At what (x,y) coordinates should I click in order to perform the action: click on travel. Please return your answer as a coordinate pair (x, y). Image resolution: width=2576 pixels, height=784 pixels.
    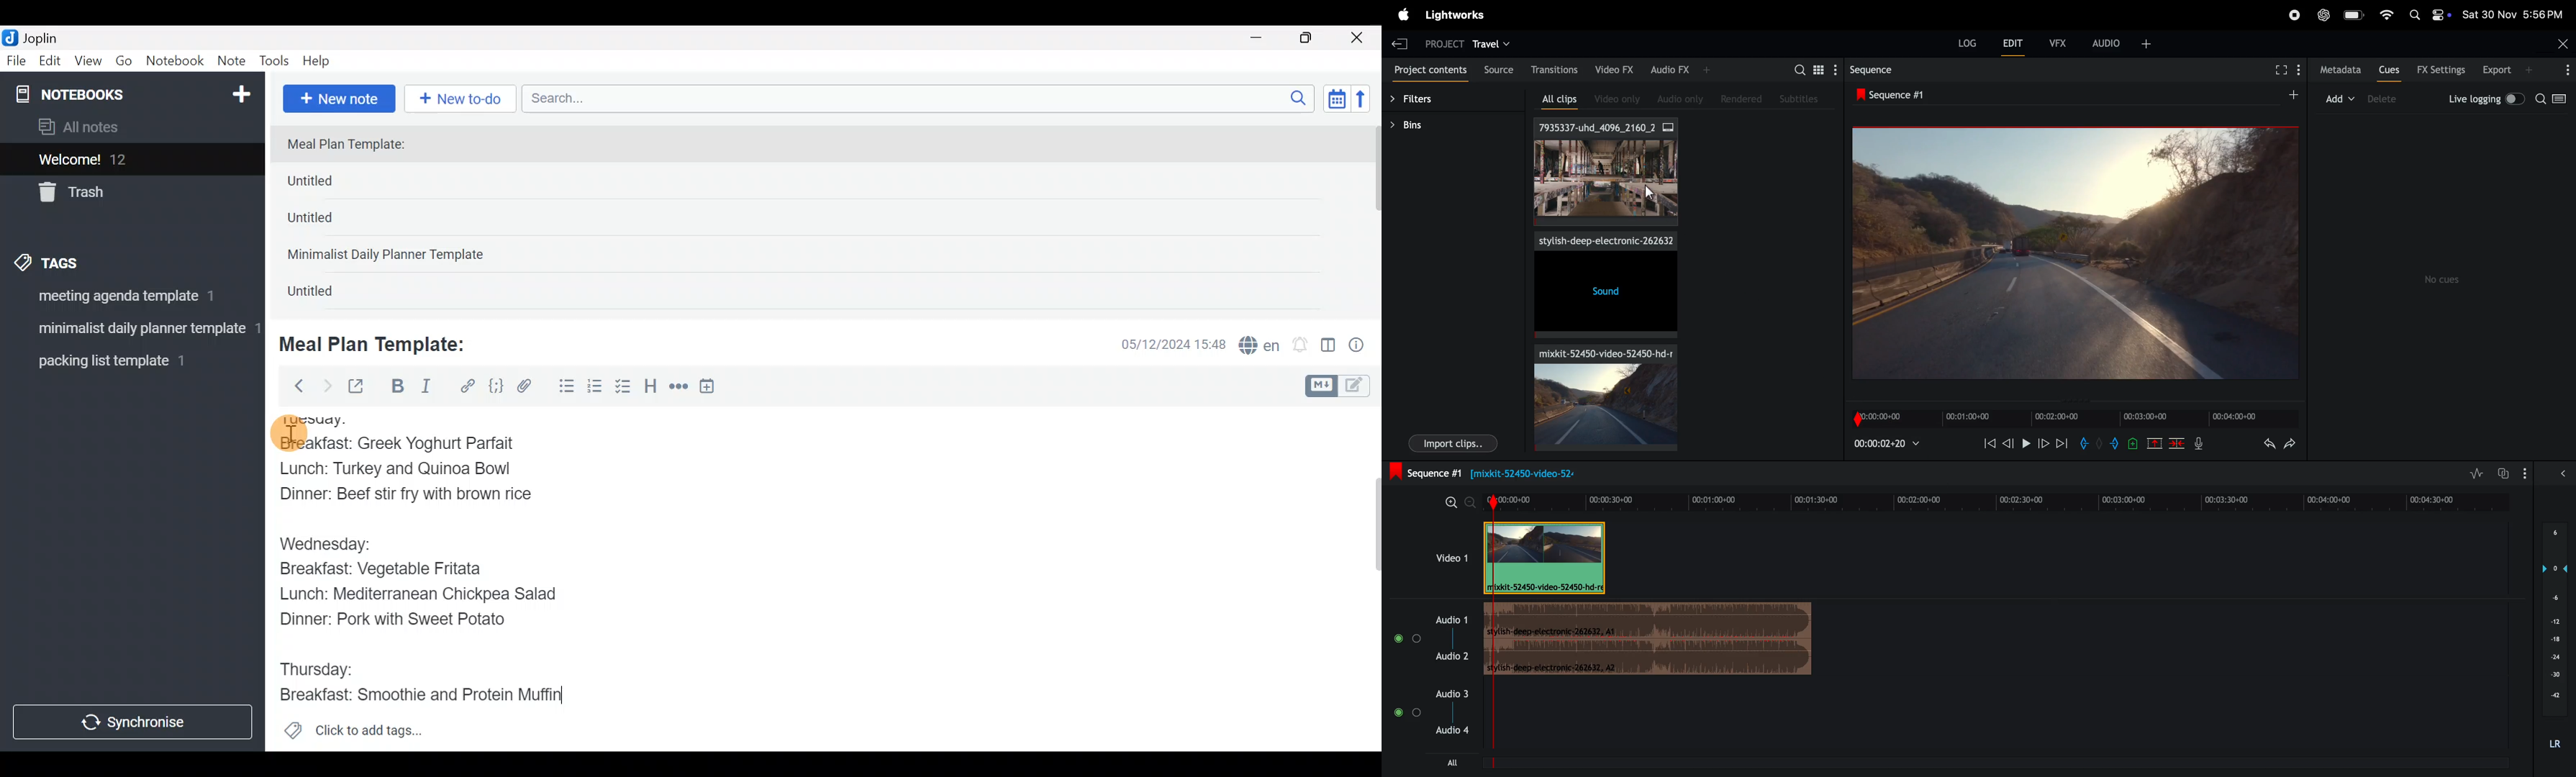
    Looking at the image, I should click on (1493, 43).